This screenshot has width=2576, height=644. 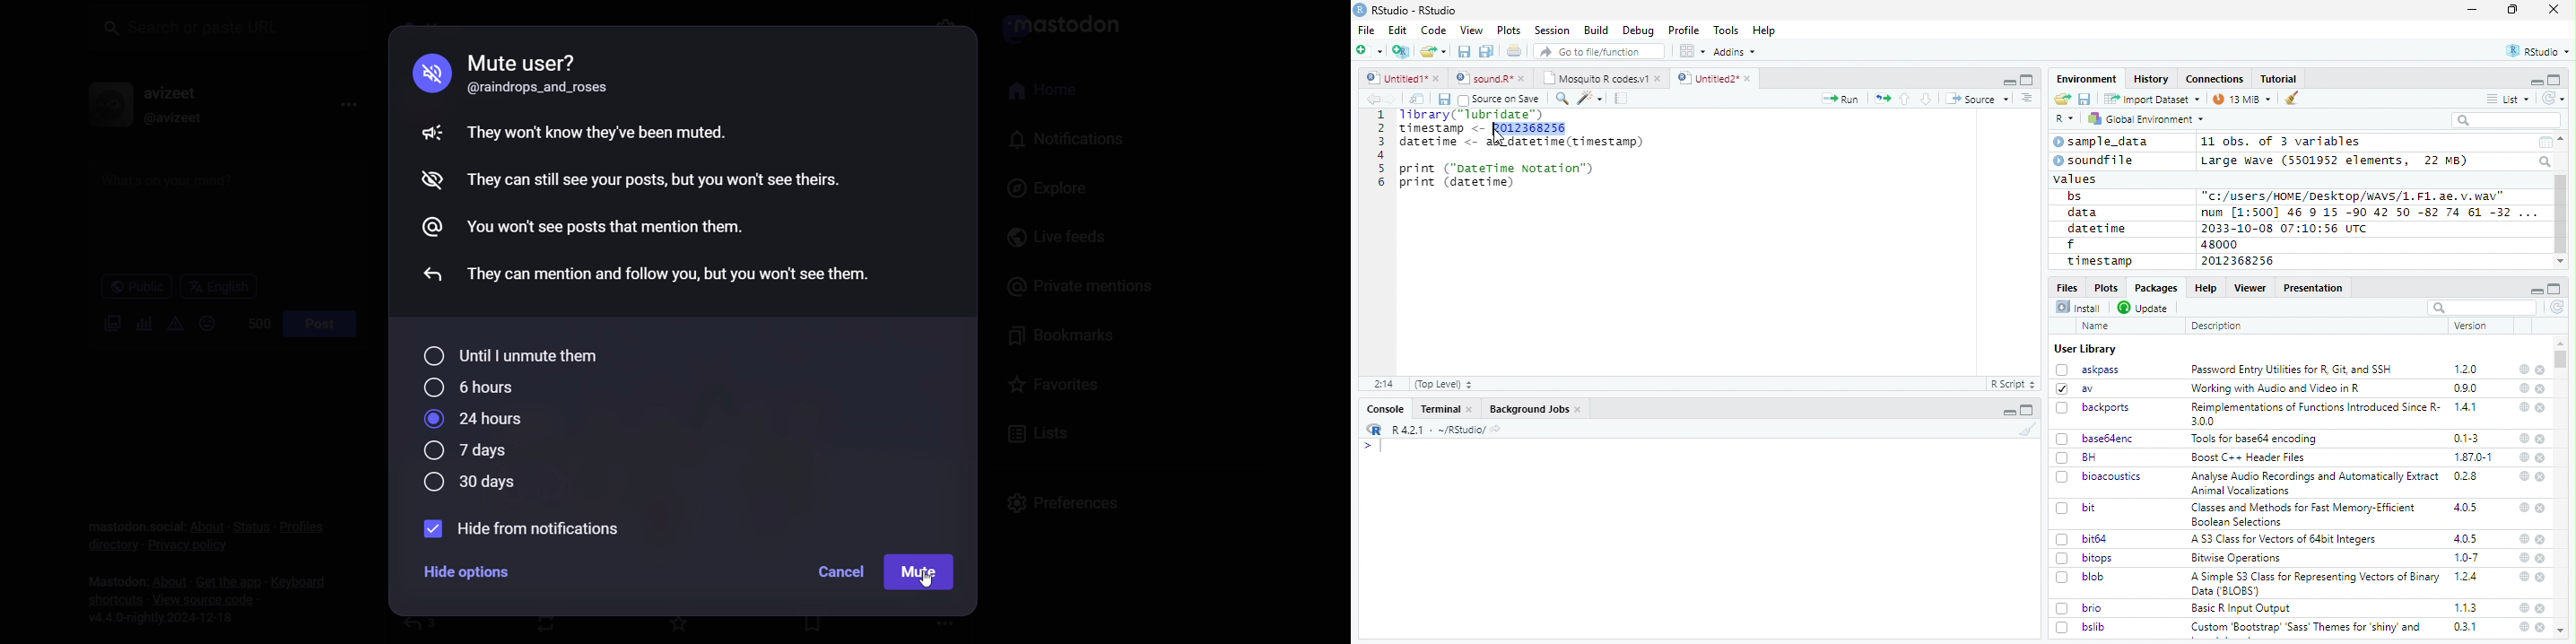 I want to click on File, so click(x=1365, y=30).